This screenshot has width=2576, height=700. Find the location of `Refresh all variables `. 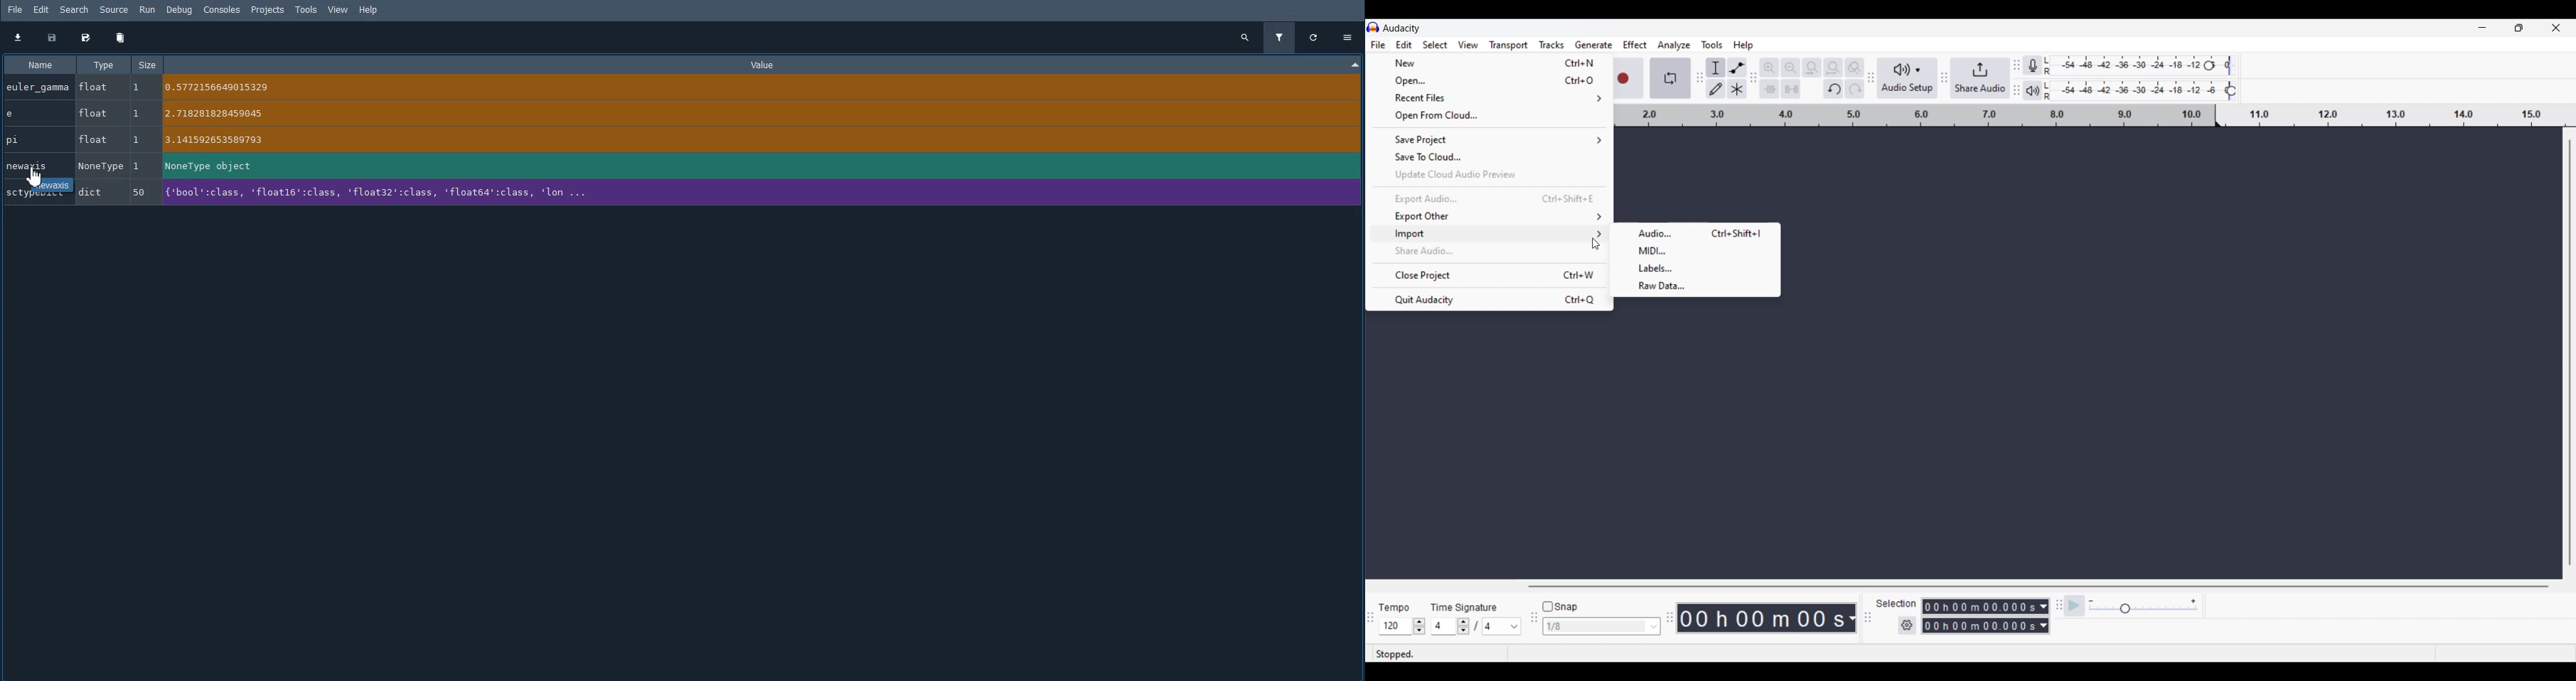

Refresh all variables  is located at coordinates (1315, 37).